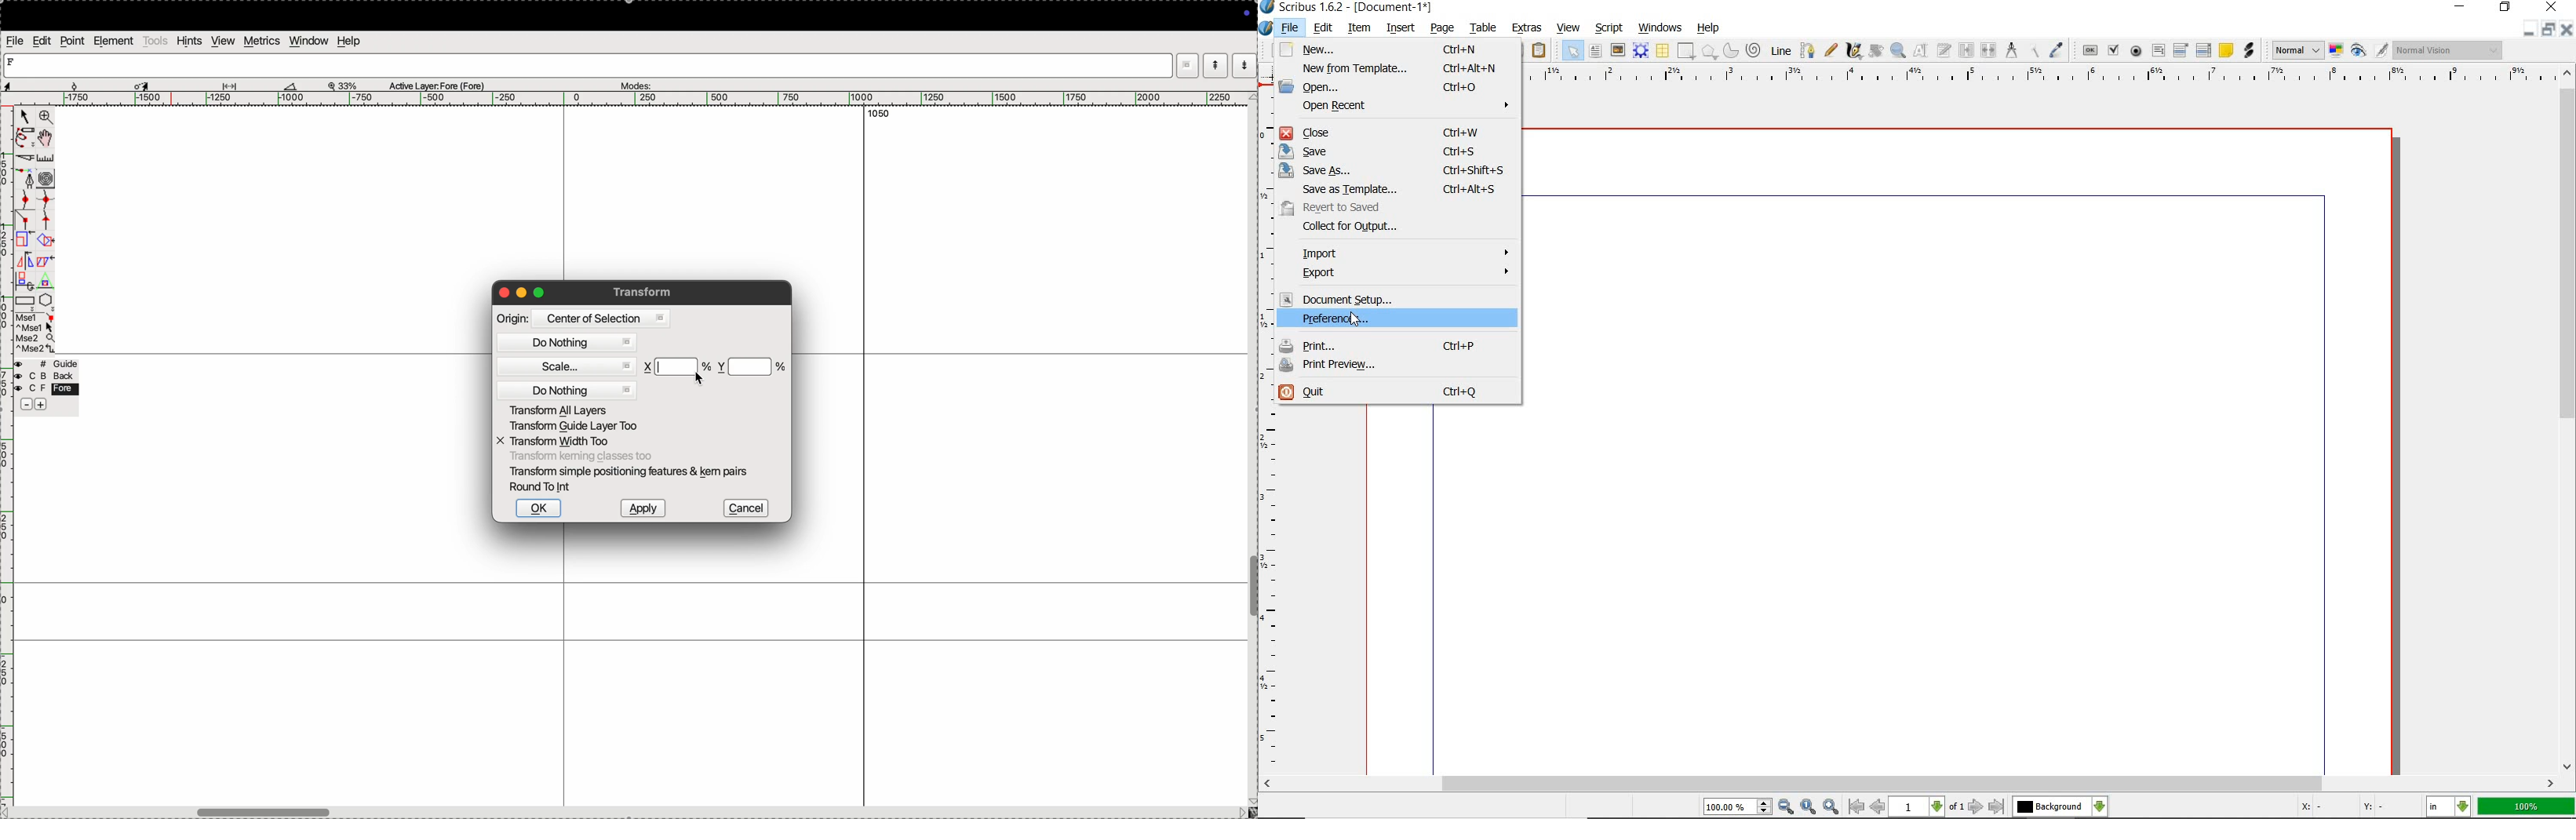  I want to click on minimize, so click(522, 294).